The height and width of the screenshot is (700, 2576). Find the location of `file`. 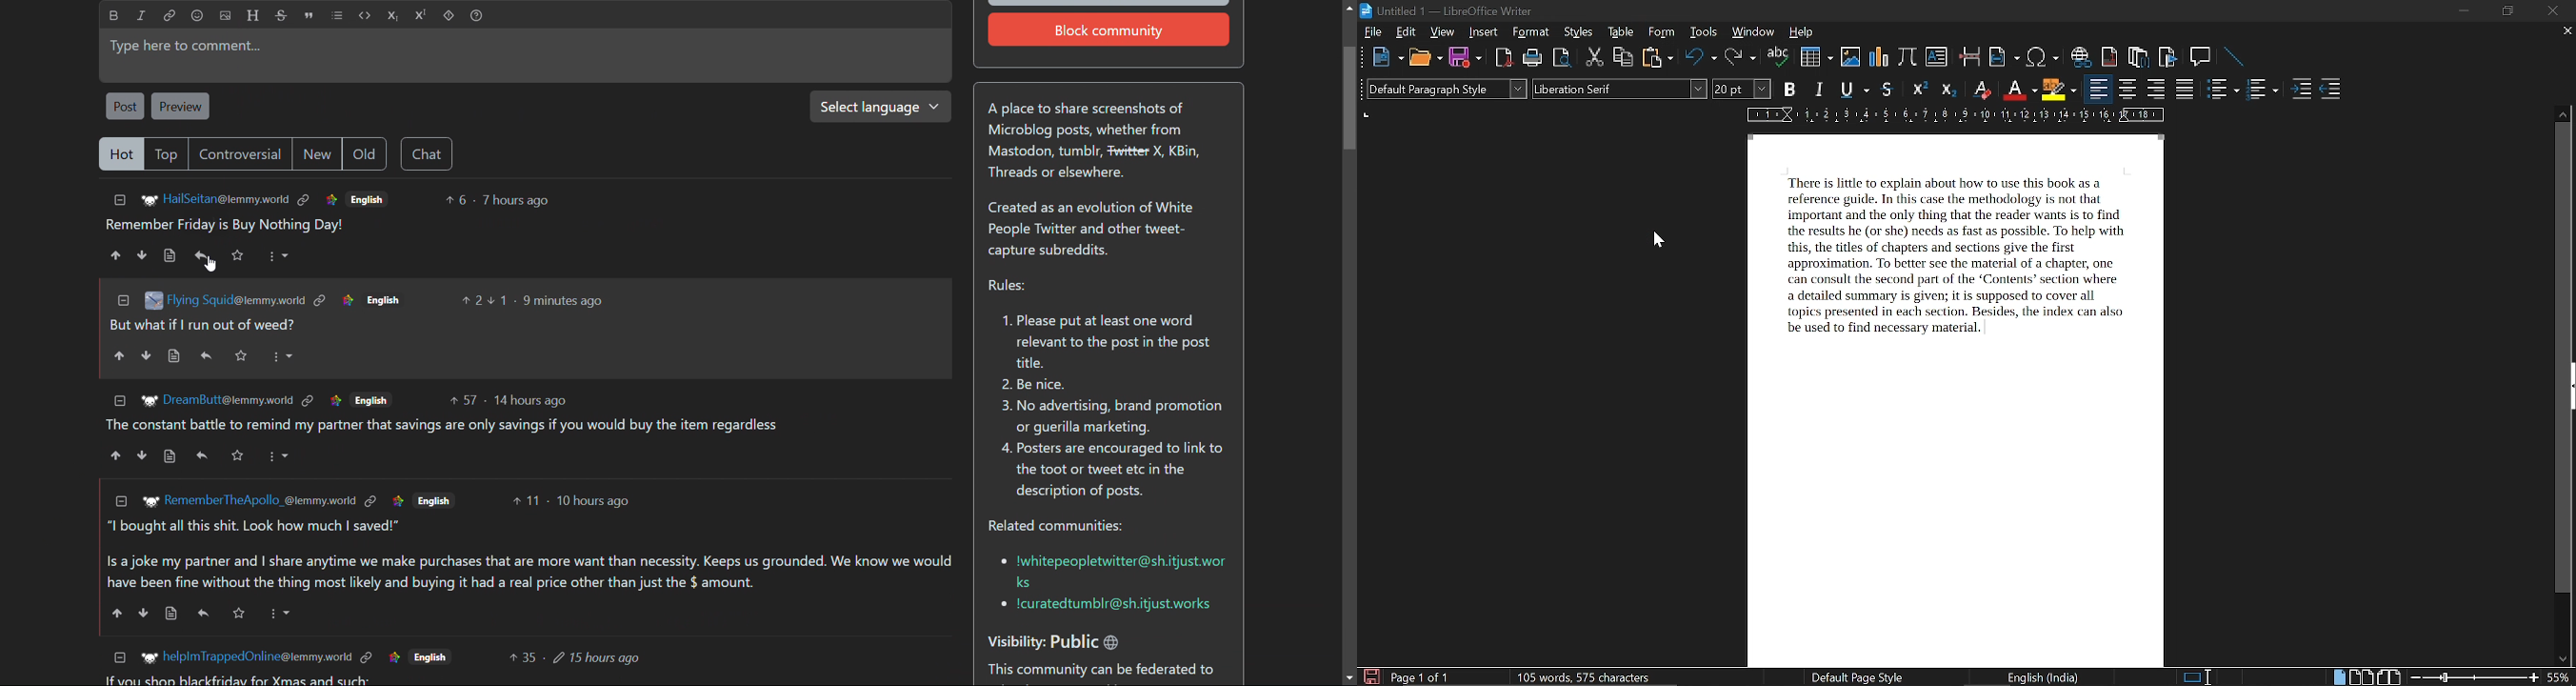

file is located at coordinates (1373, 31).